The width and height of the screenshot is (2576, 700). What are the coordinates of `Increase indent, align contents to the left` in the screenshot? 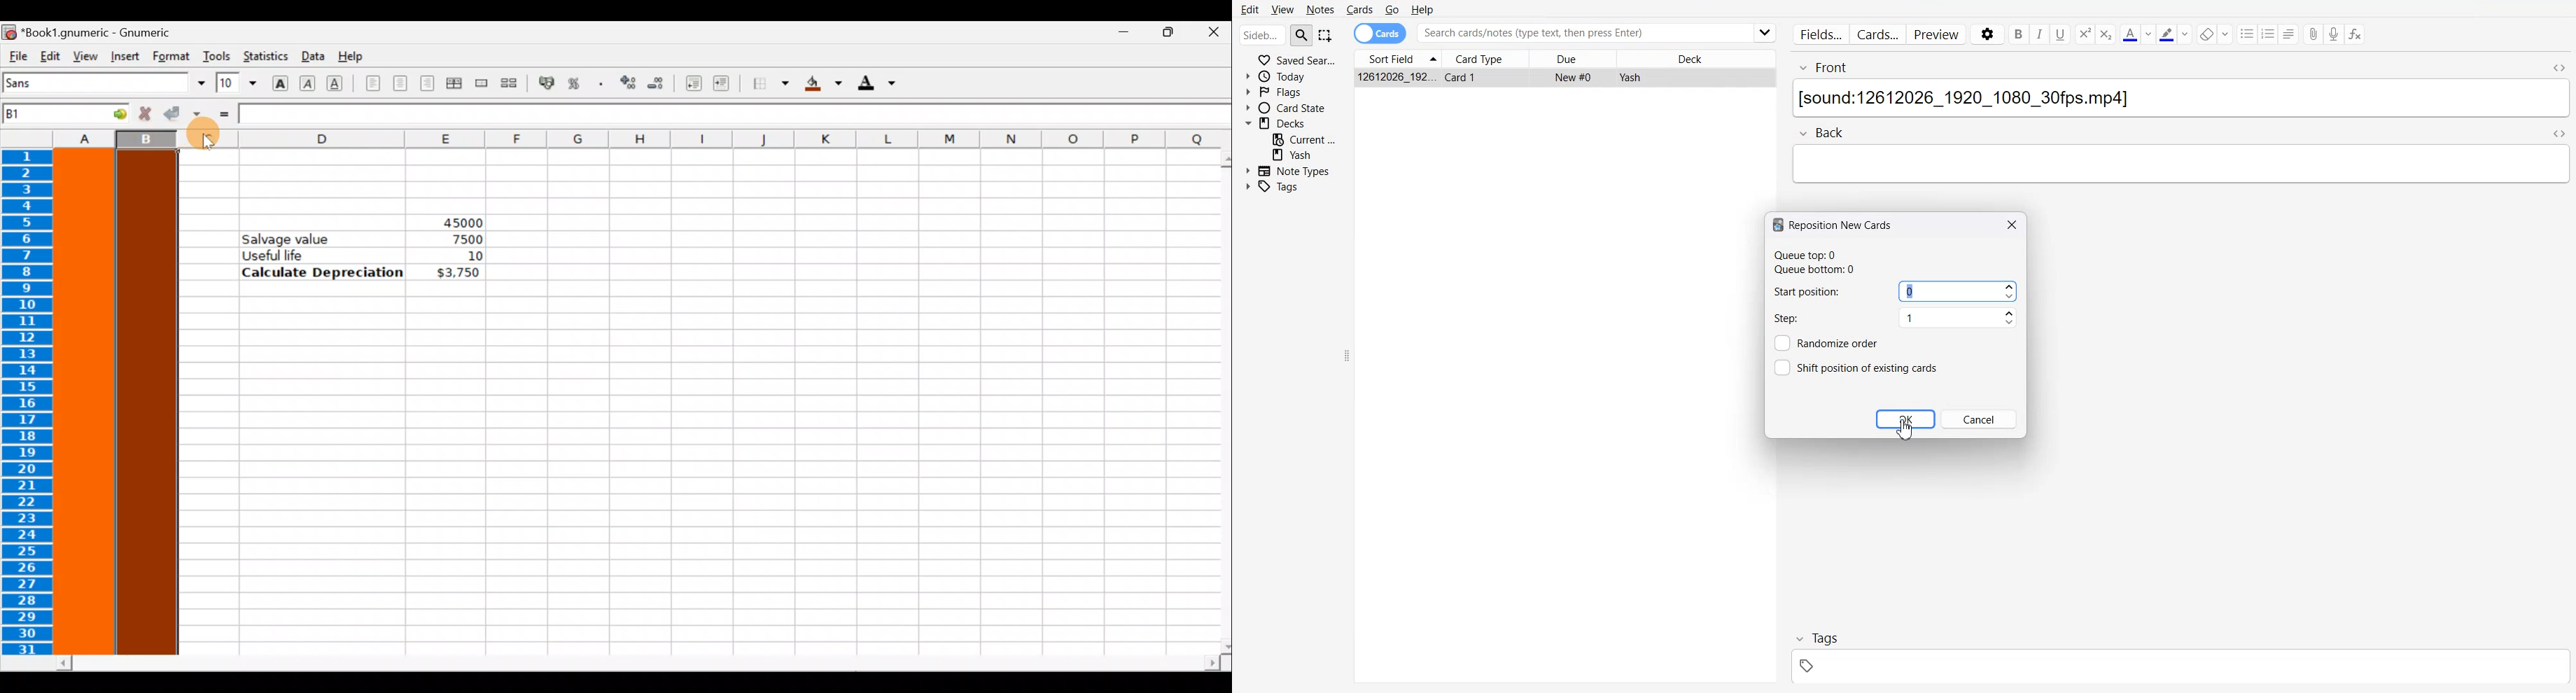 It's located at (727, 85).